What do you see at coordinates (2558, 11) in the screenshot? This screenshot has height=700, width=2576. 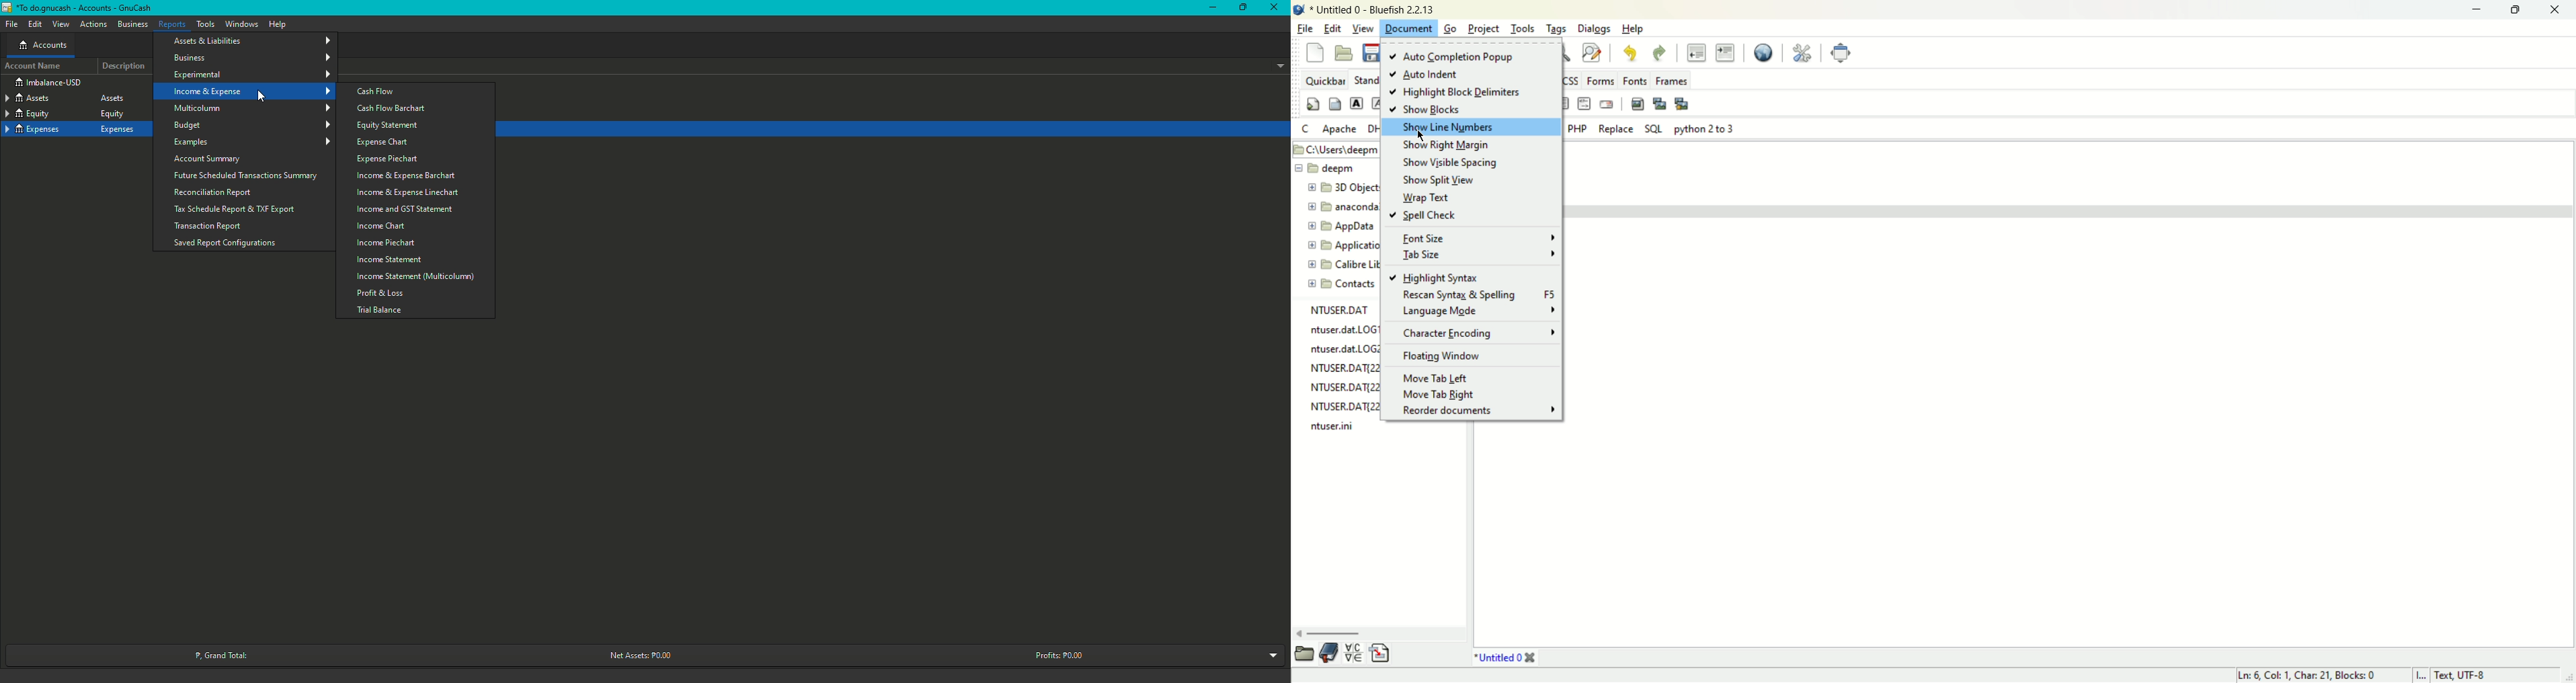 I see `close` at bounding box center [2558, 11].